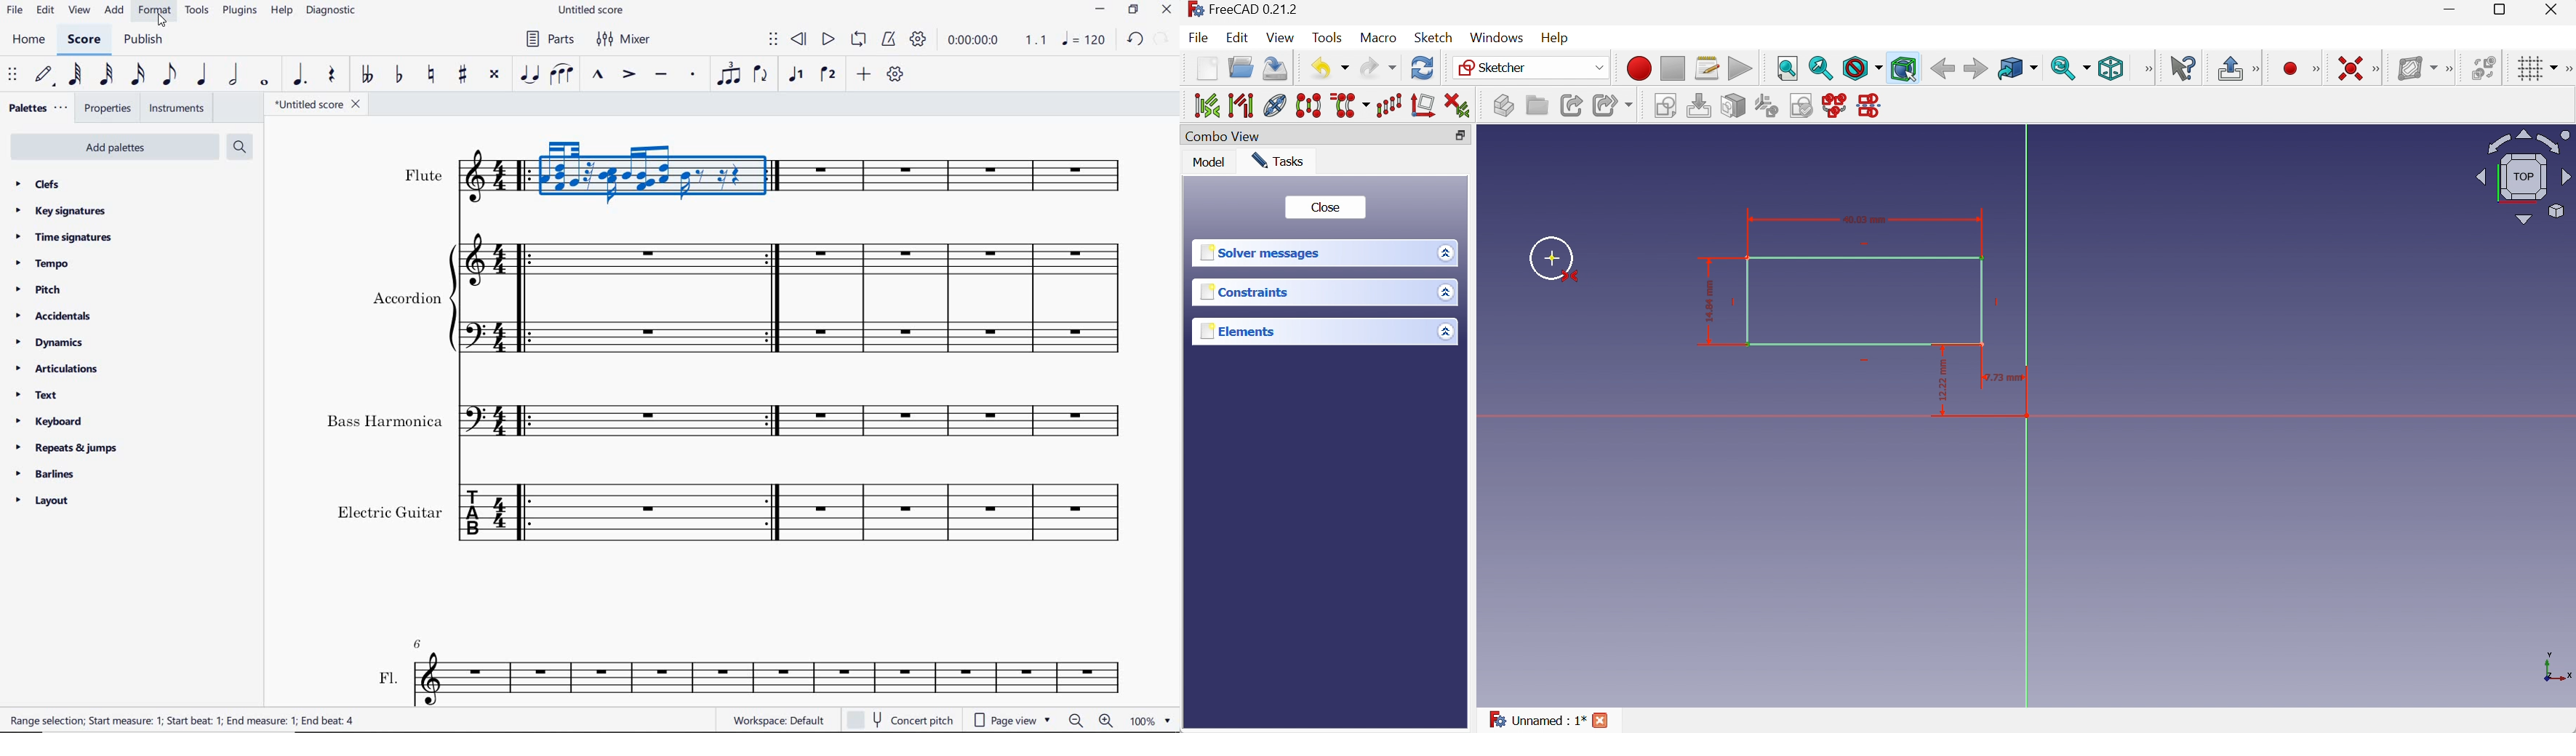  What do you see at coordinates (729, 416) in the screenshot?
I see `Instrument: Bass Harmonica` at bounding box center [729, 416].